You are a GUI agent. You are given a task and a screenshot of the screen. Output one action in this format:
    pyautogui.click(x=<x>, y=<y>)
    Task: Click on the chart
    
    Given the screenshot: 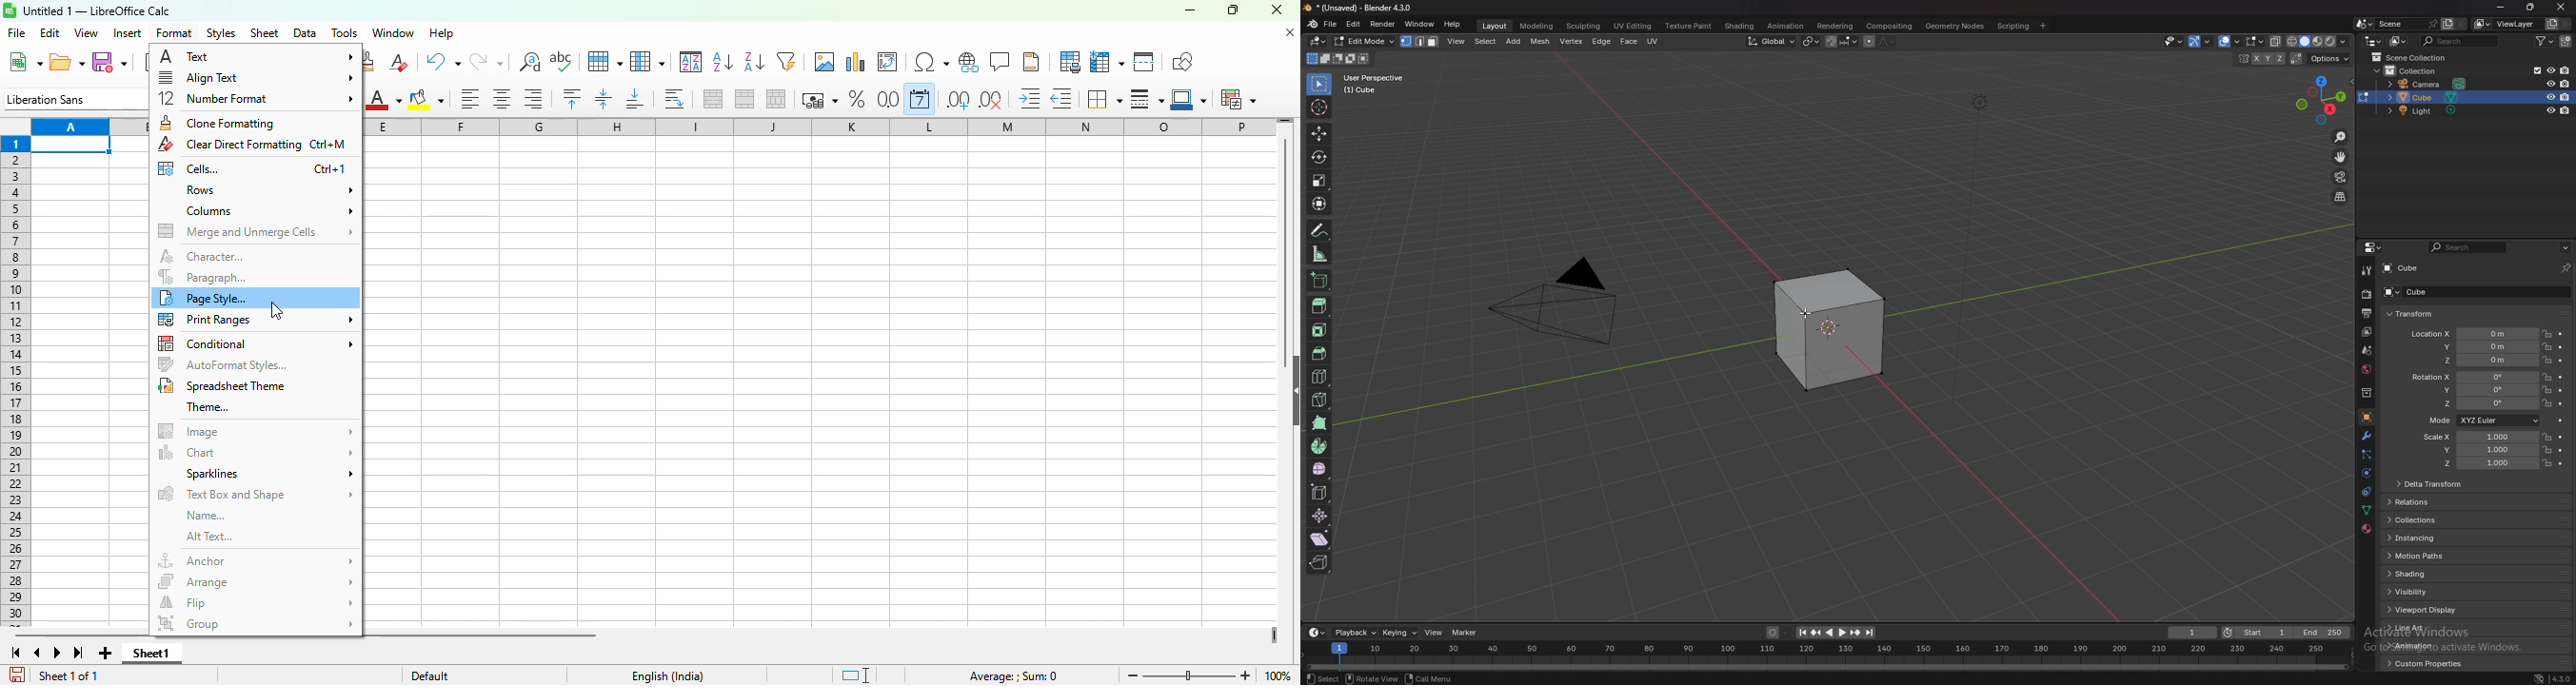 What is the action you would take?
    pyautogui.click(x=258, y=452)
    